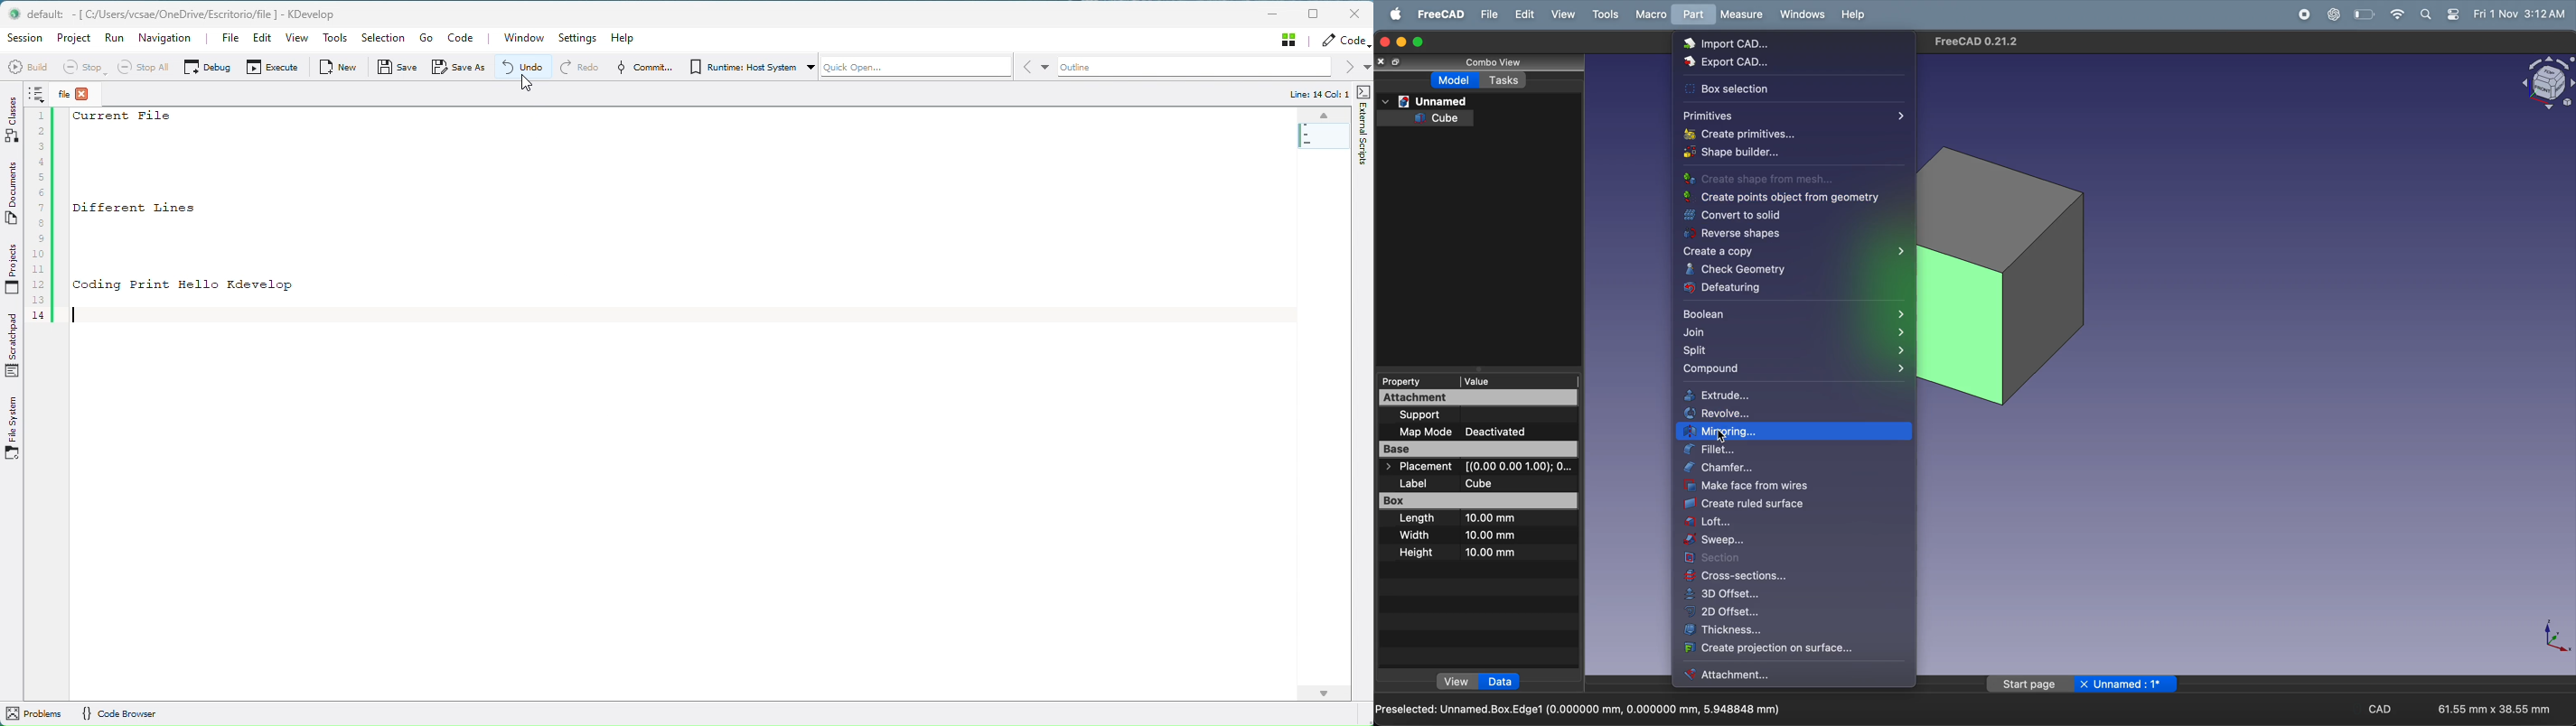 This screenshot has width=2576, height=728. I want to click on chat gpt, so click(2337, 14).